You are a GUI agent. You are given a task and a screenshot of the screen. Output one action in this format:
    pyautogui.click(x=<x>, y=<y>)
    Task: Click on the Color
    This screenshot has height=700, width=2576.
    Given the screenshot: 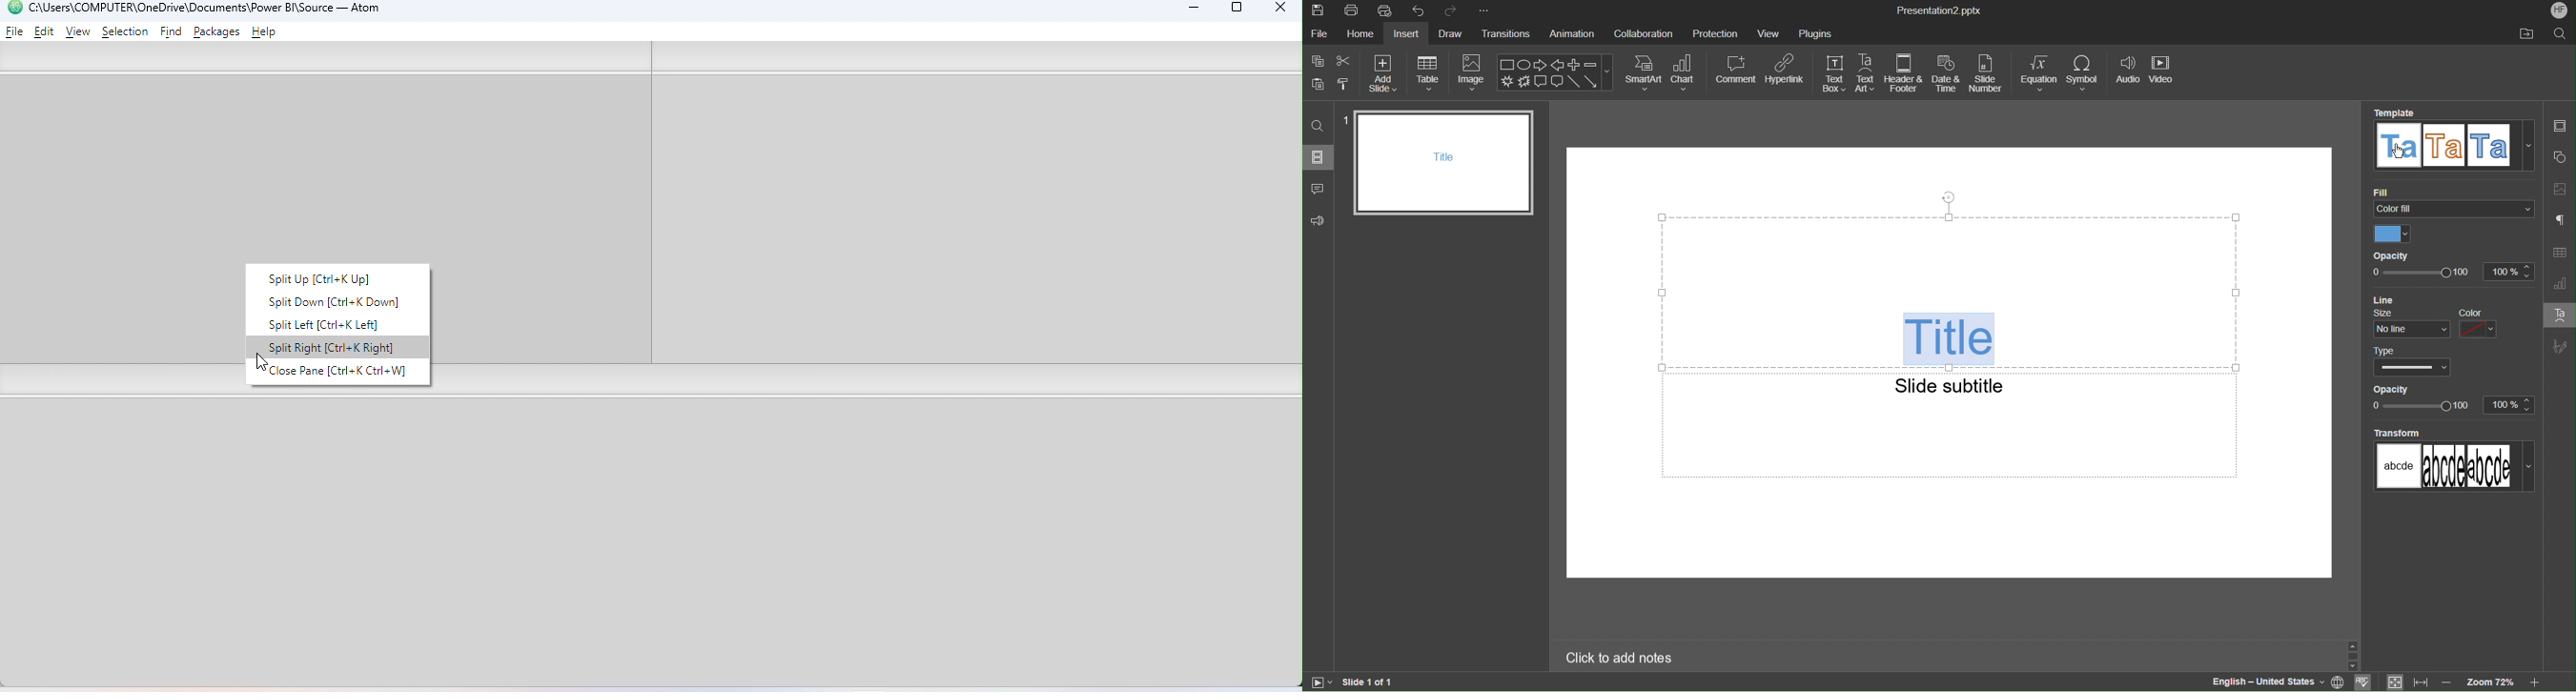 What is the action you would take?
    pyautogui.click(x=2392, y=233)
    